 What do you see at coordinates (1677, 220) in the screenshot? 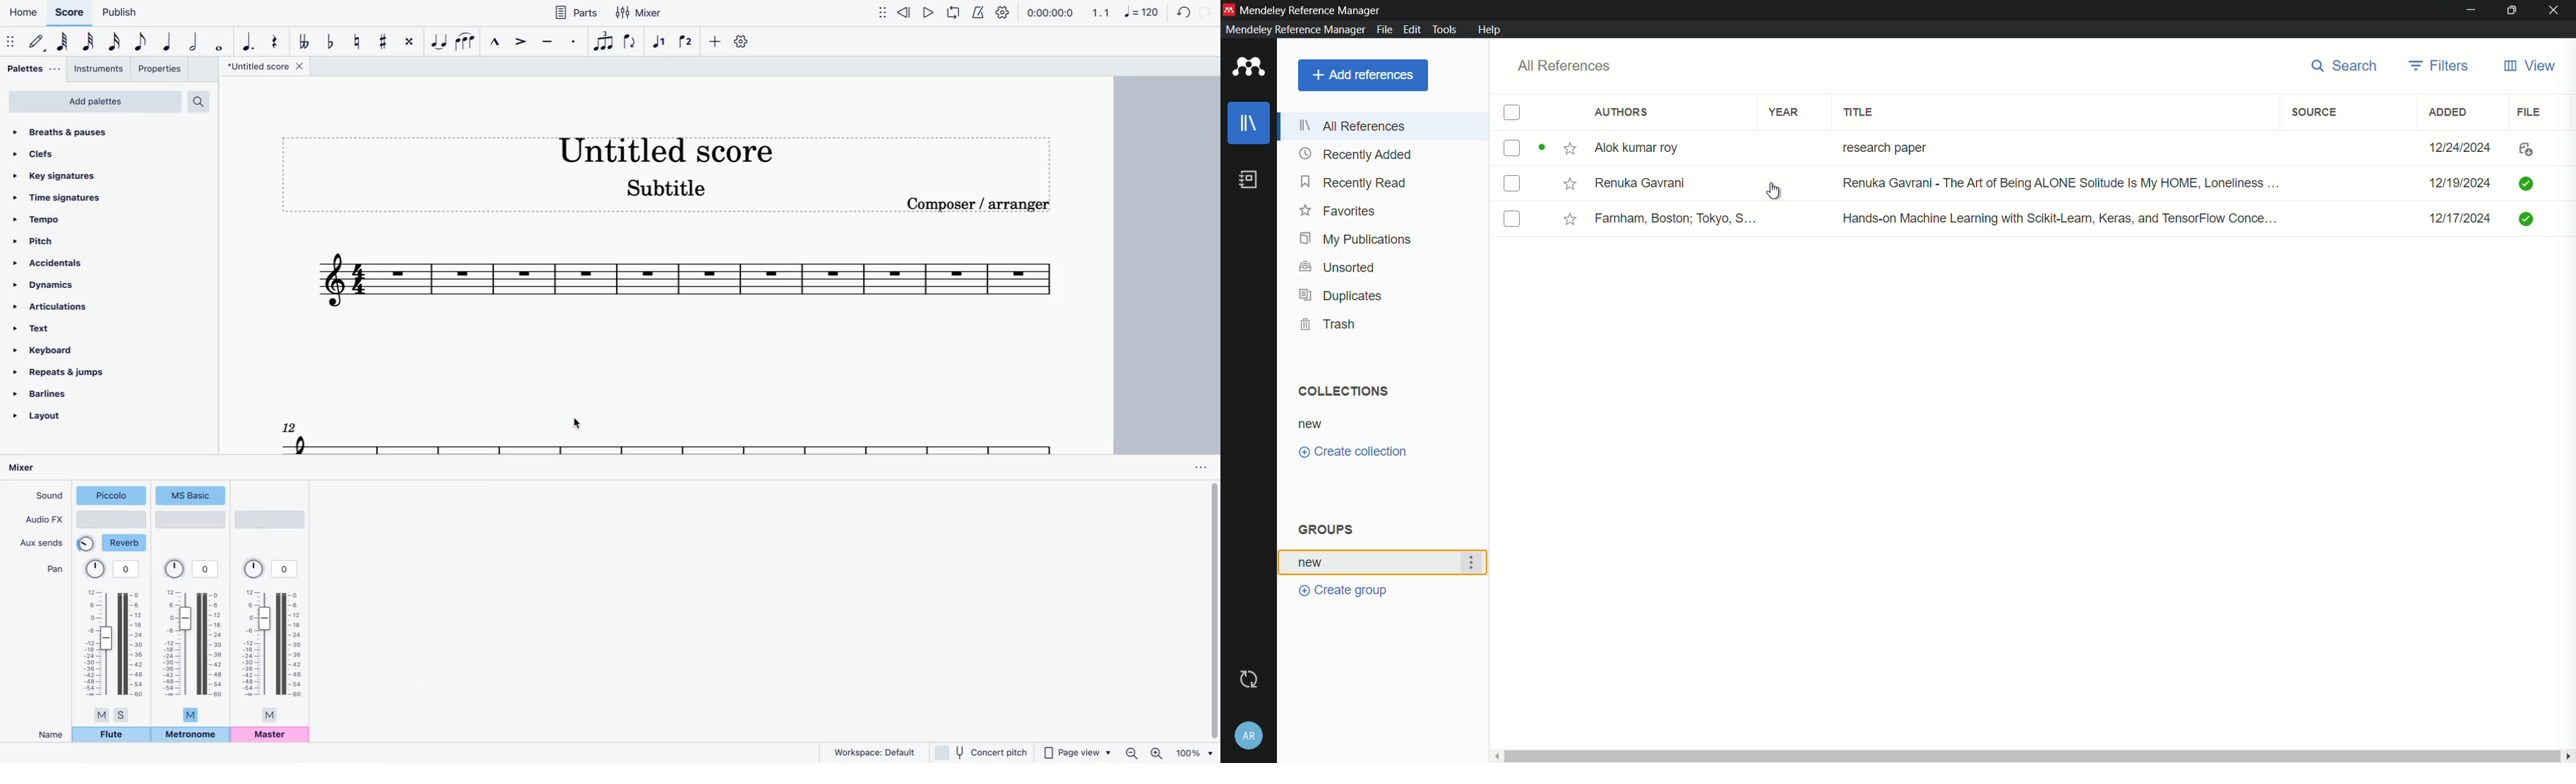
I see `Famhan, Boston` at bounding box center [1677, 220].